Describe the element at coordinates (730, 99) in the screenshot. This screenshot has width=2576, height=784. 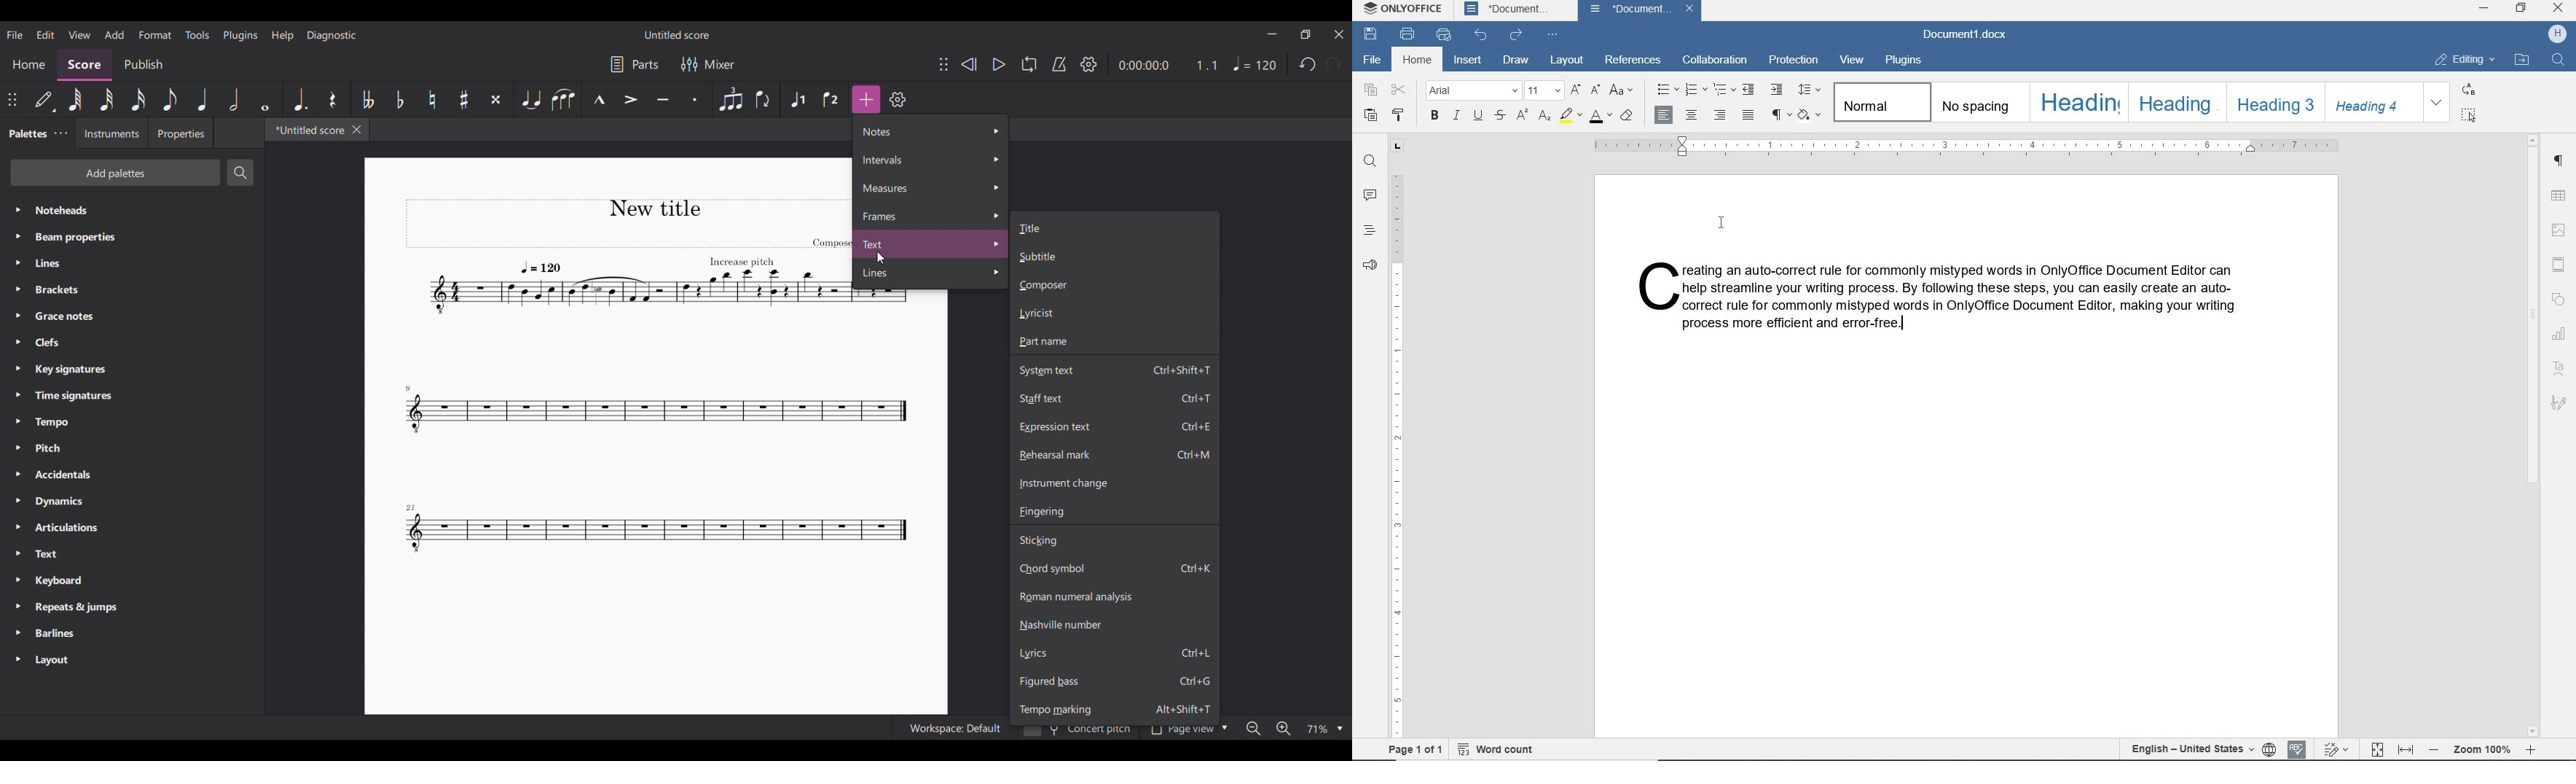
I see `Tuplet` at that location.